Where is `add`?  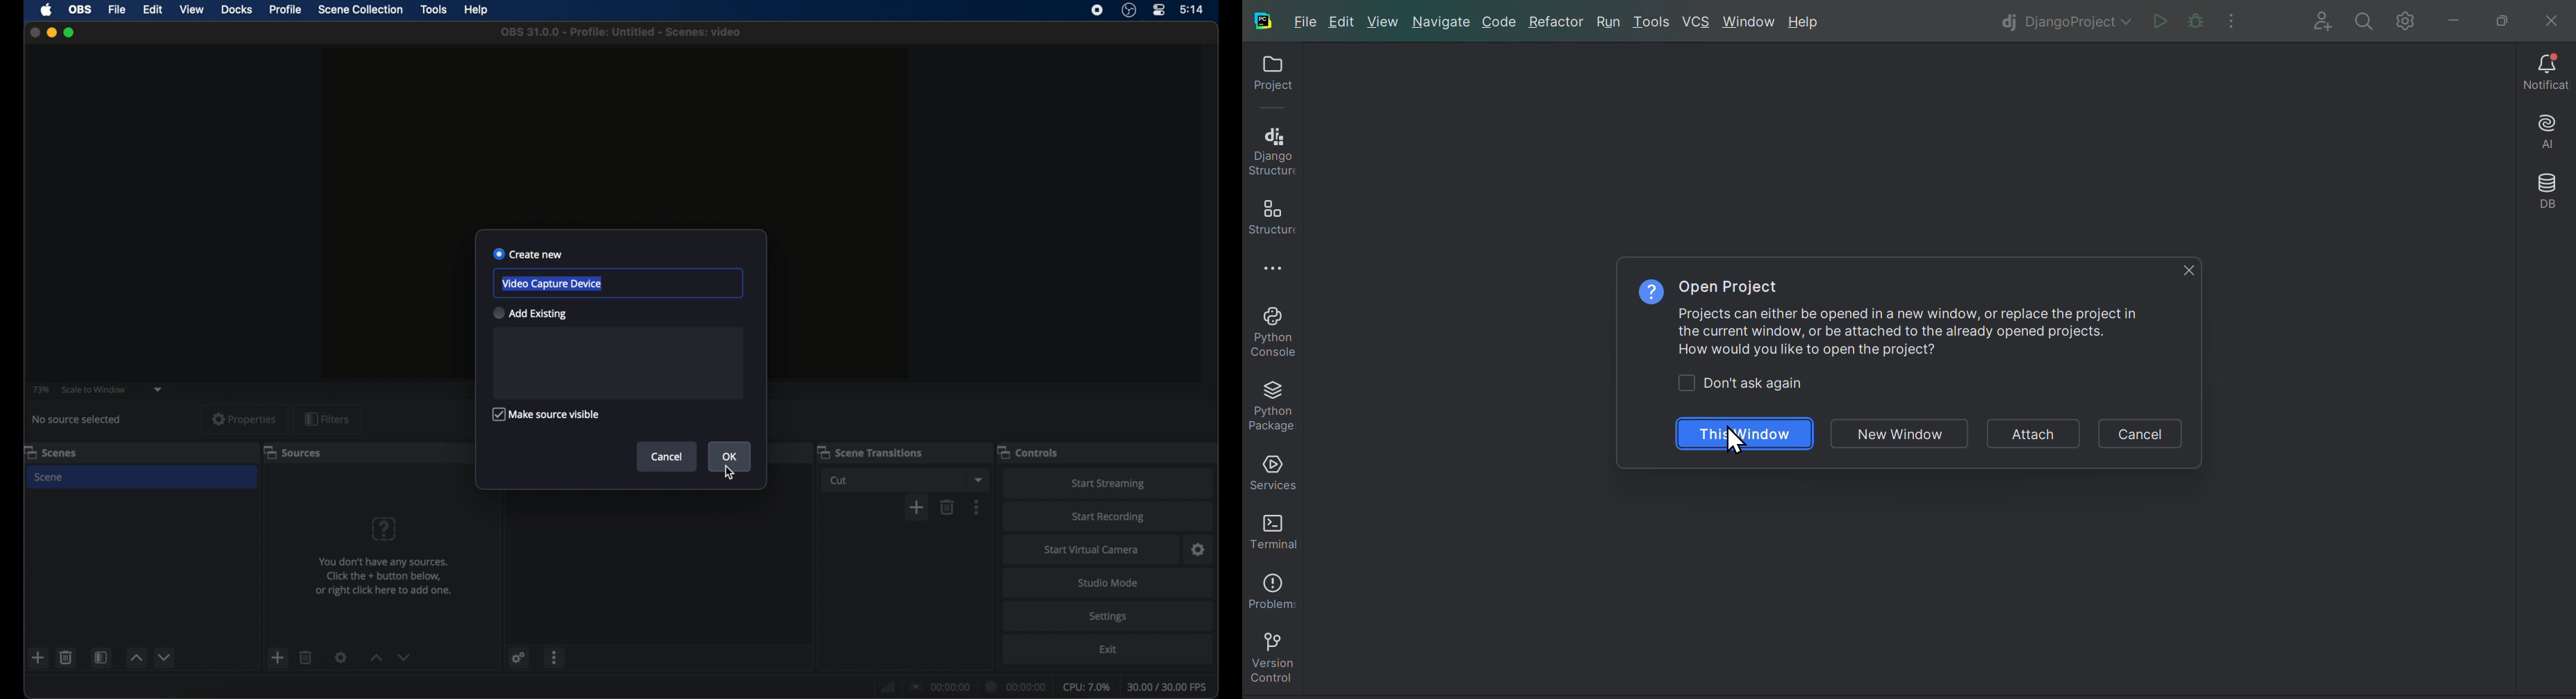 add is located at coordinates (38, 658).